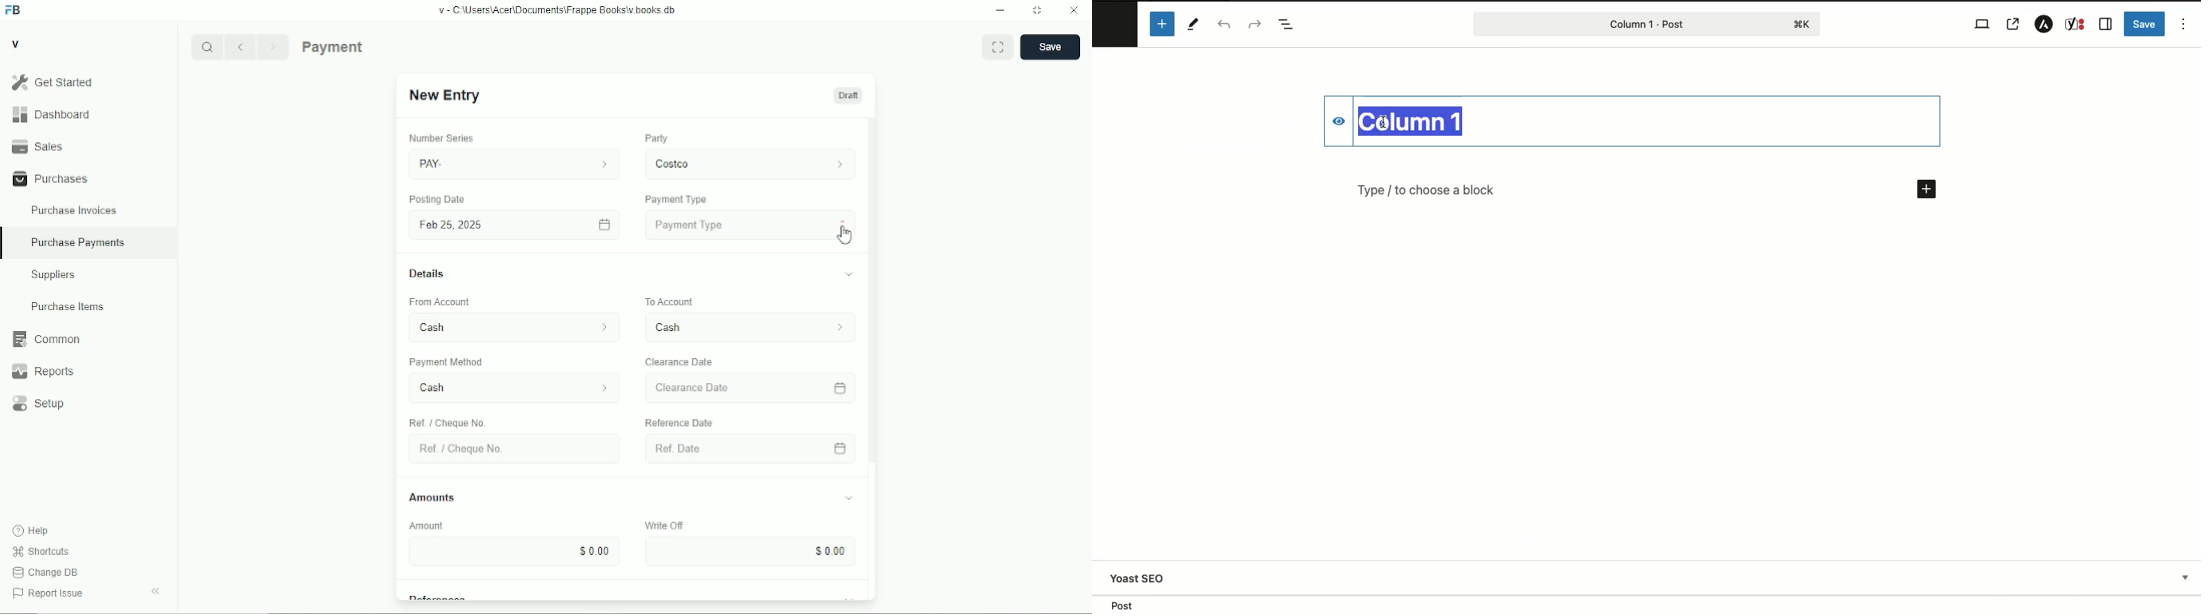  Describe the element at coordinates (747, 328) in the screenshot. I see `To Account` at that location.